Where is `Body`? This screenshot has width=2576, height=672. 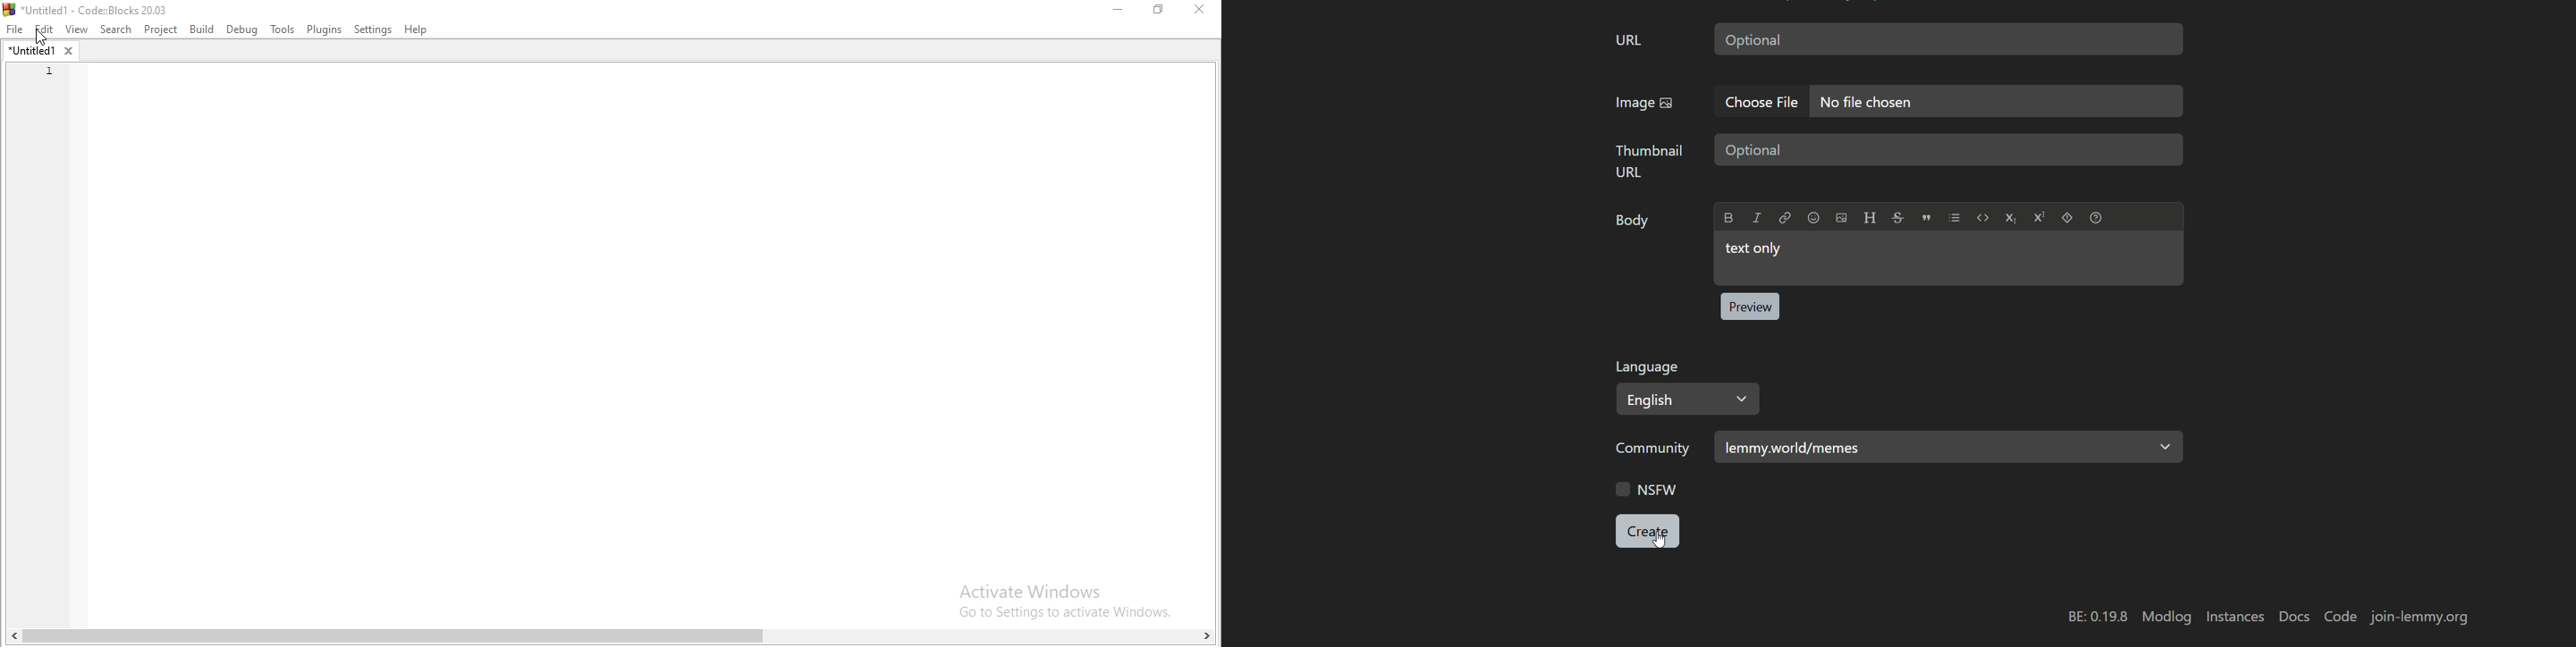 Body is located at coordinates (1634, 224).